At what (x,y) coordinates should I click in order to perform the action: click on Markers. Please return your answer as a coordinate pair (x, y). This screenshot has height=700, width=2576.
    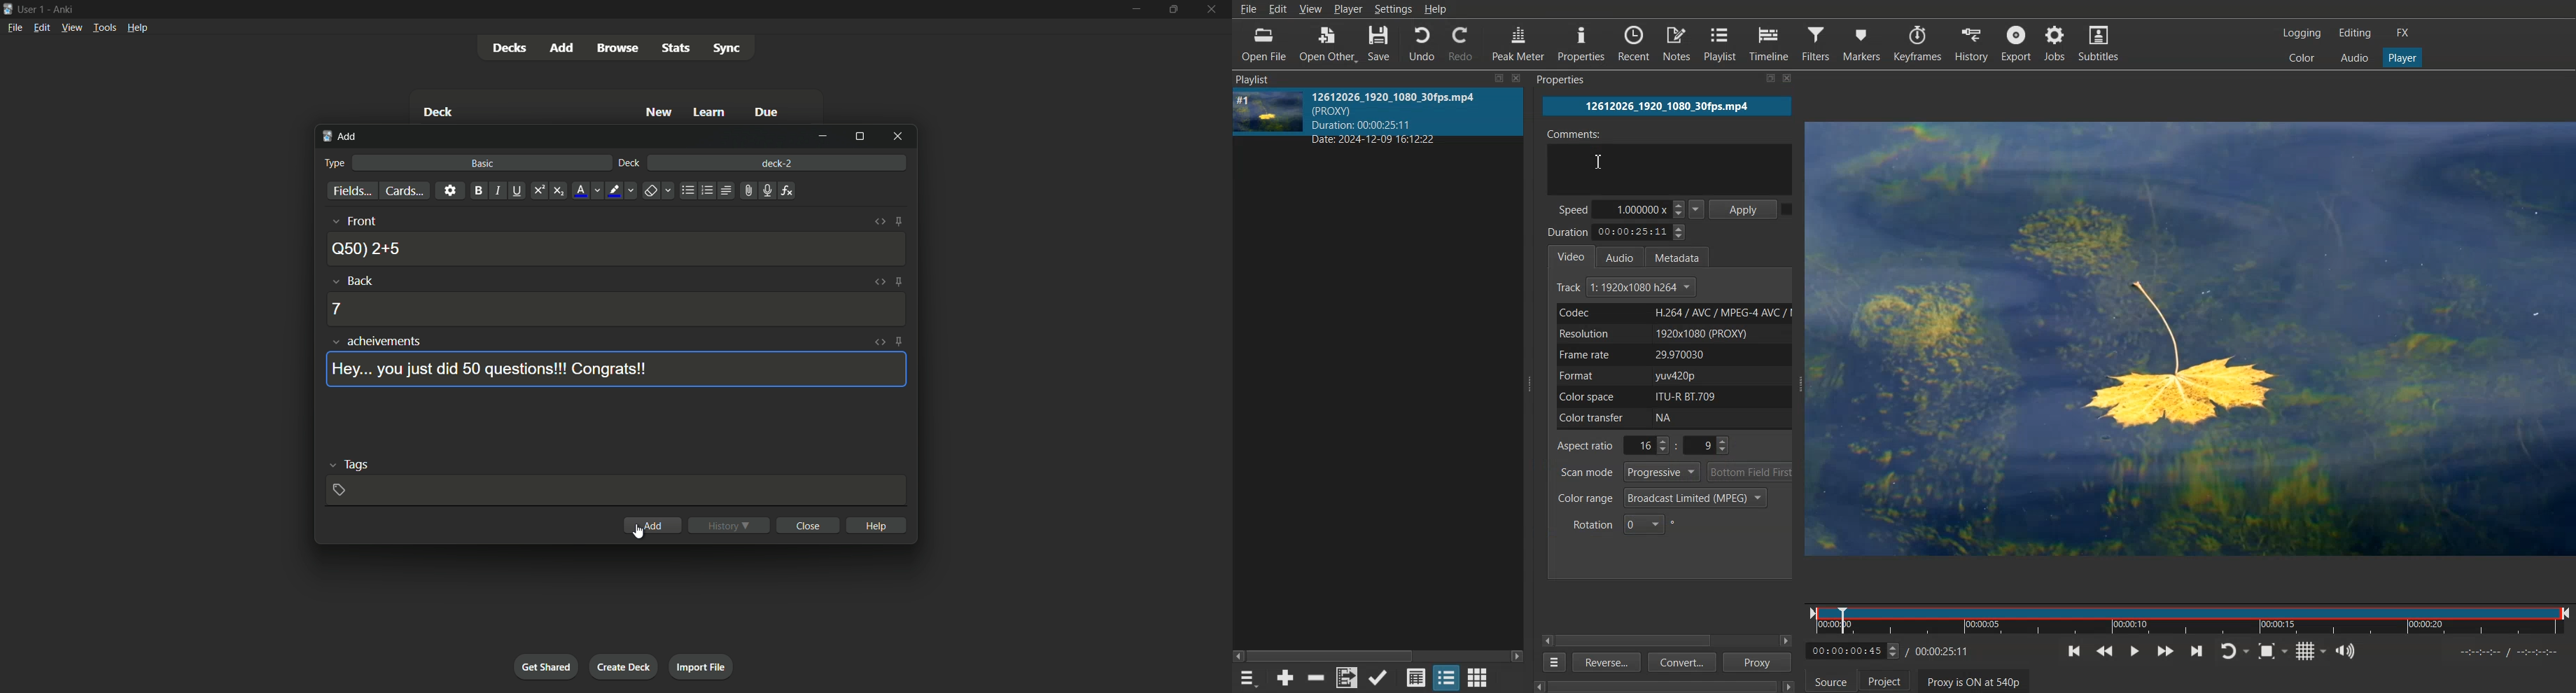
    Looking at the image, I should click on (1862, 43).